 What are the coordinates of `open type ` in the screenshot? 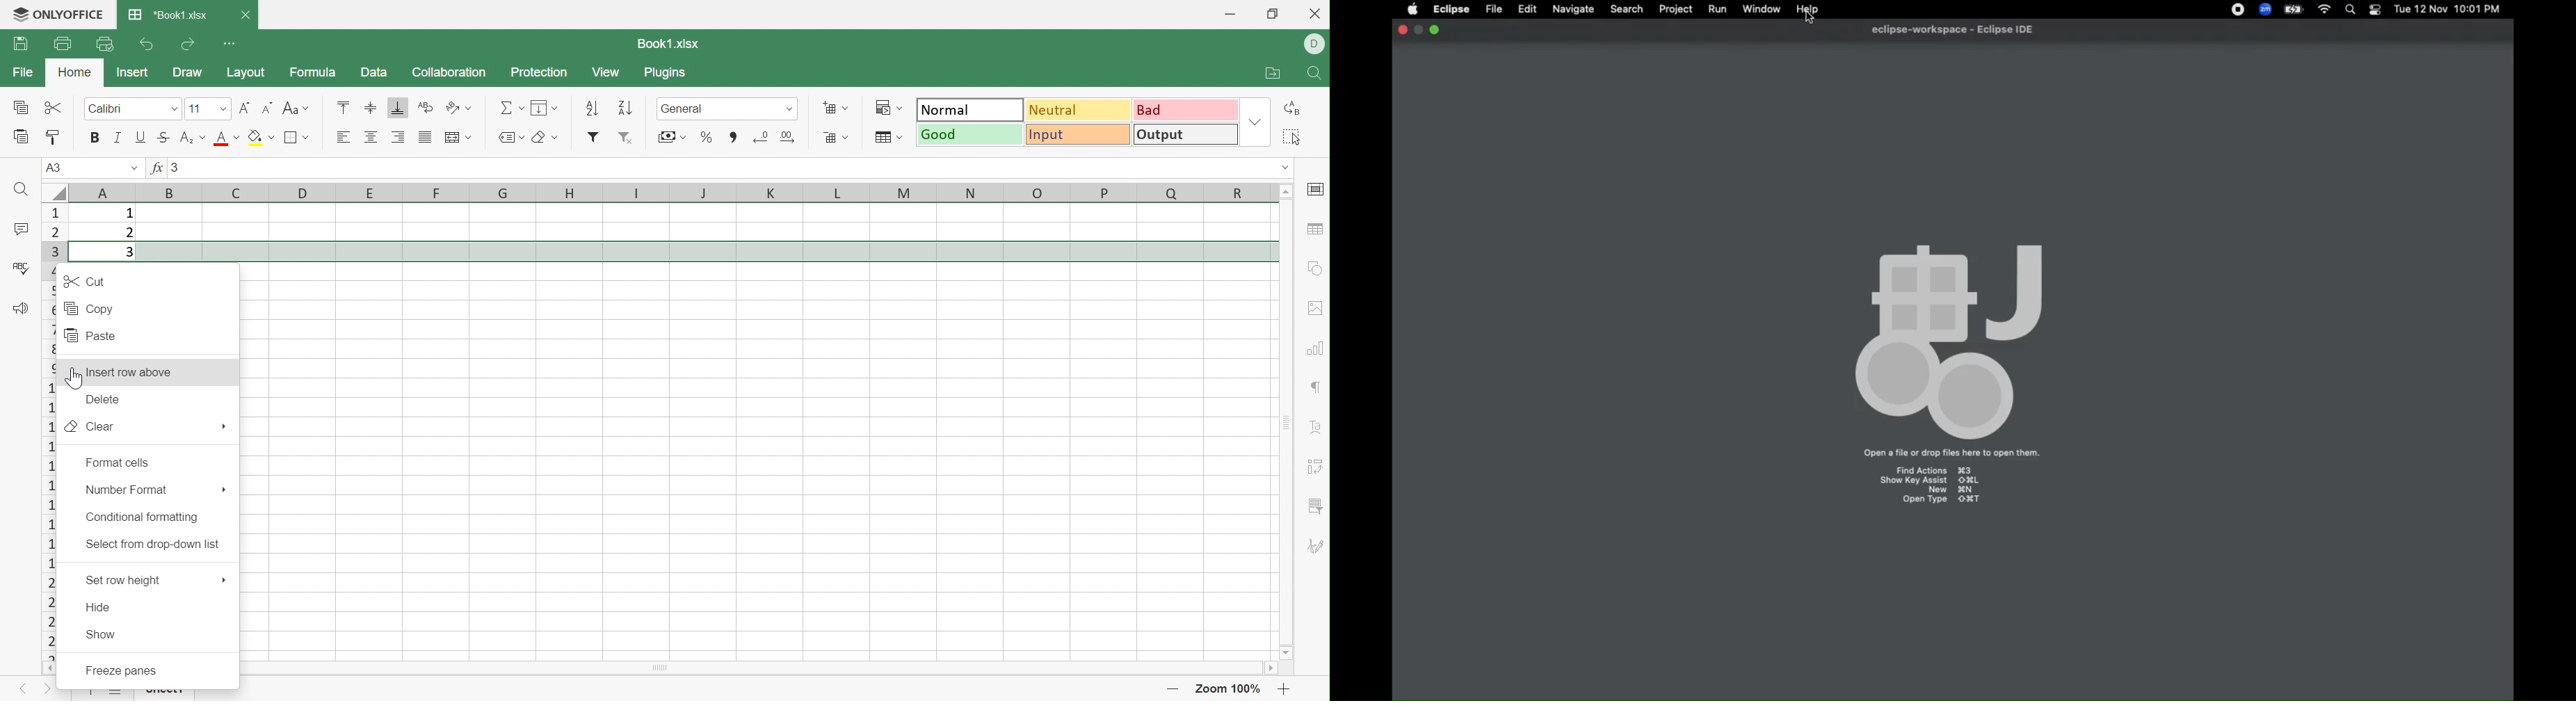 It's located at (1942, 499).